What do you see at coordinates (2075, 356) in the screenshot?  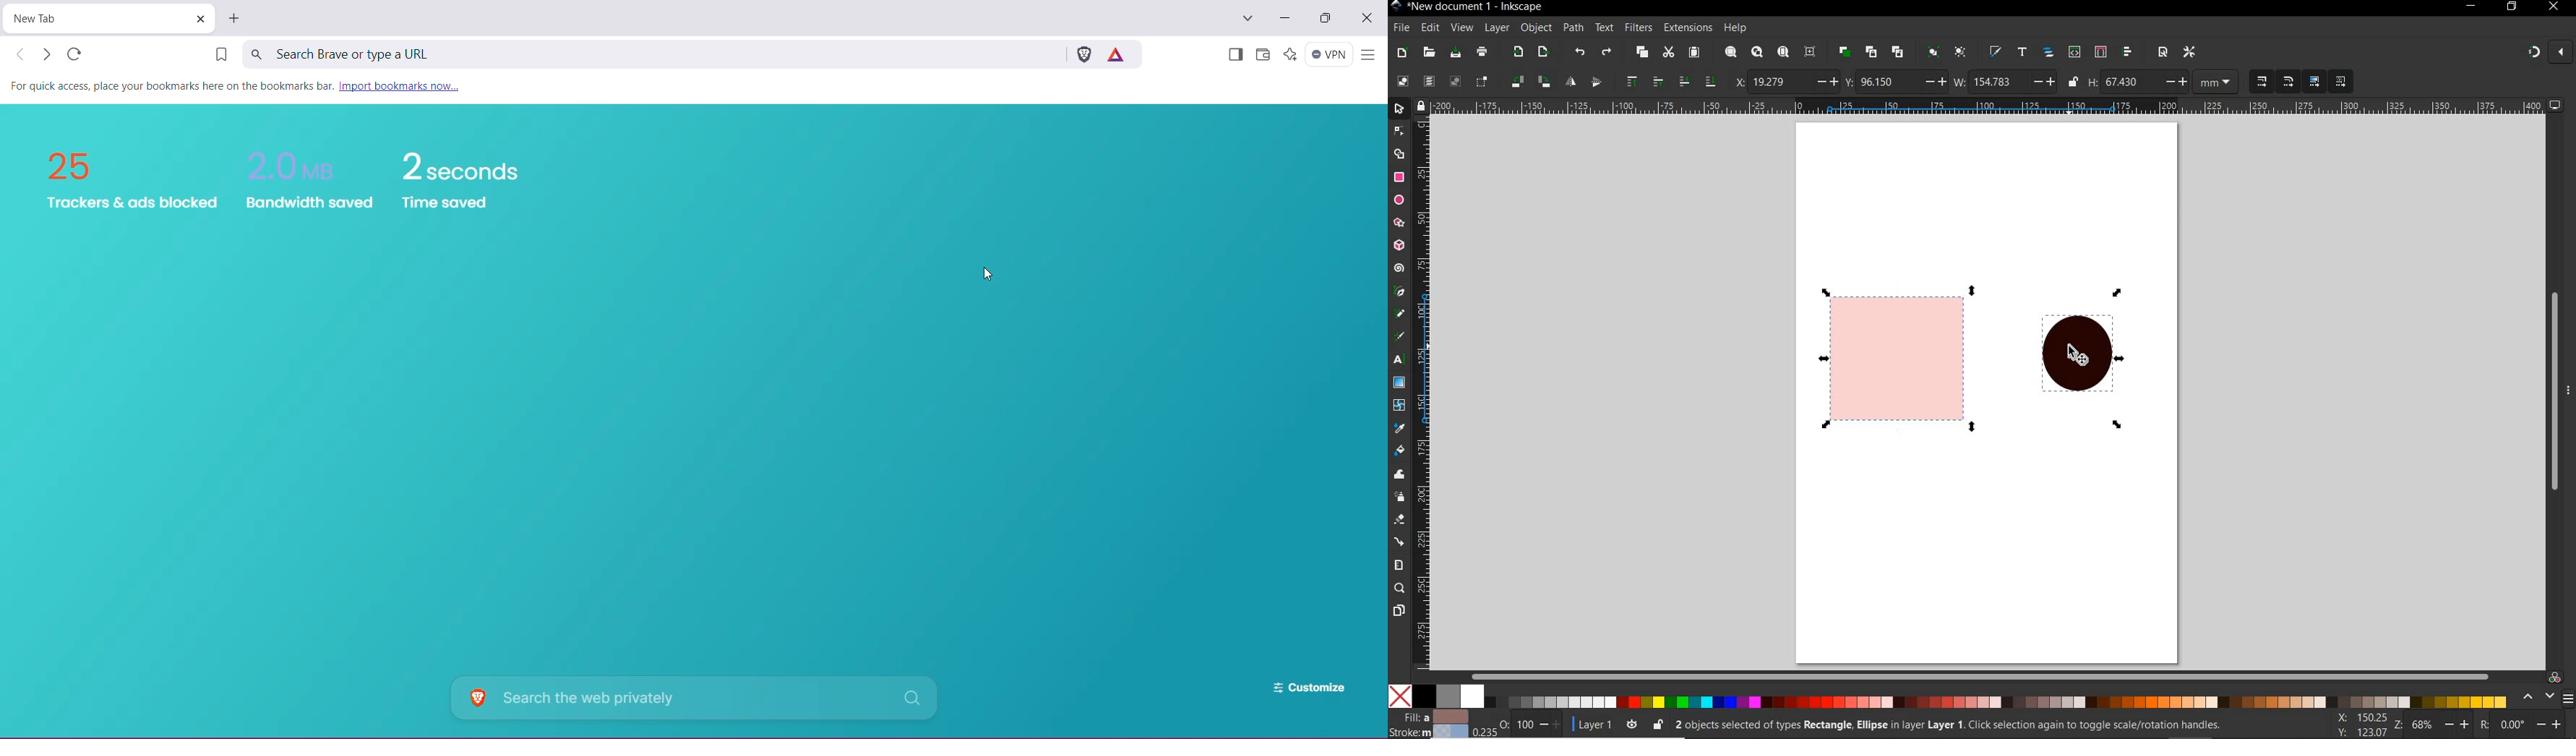 I see `cursor` at bounding box center [2075, 356].